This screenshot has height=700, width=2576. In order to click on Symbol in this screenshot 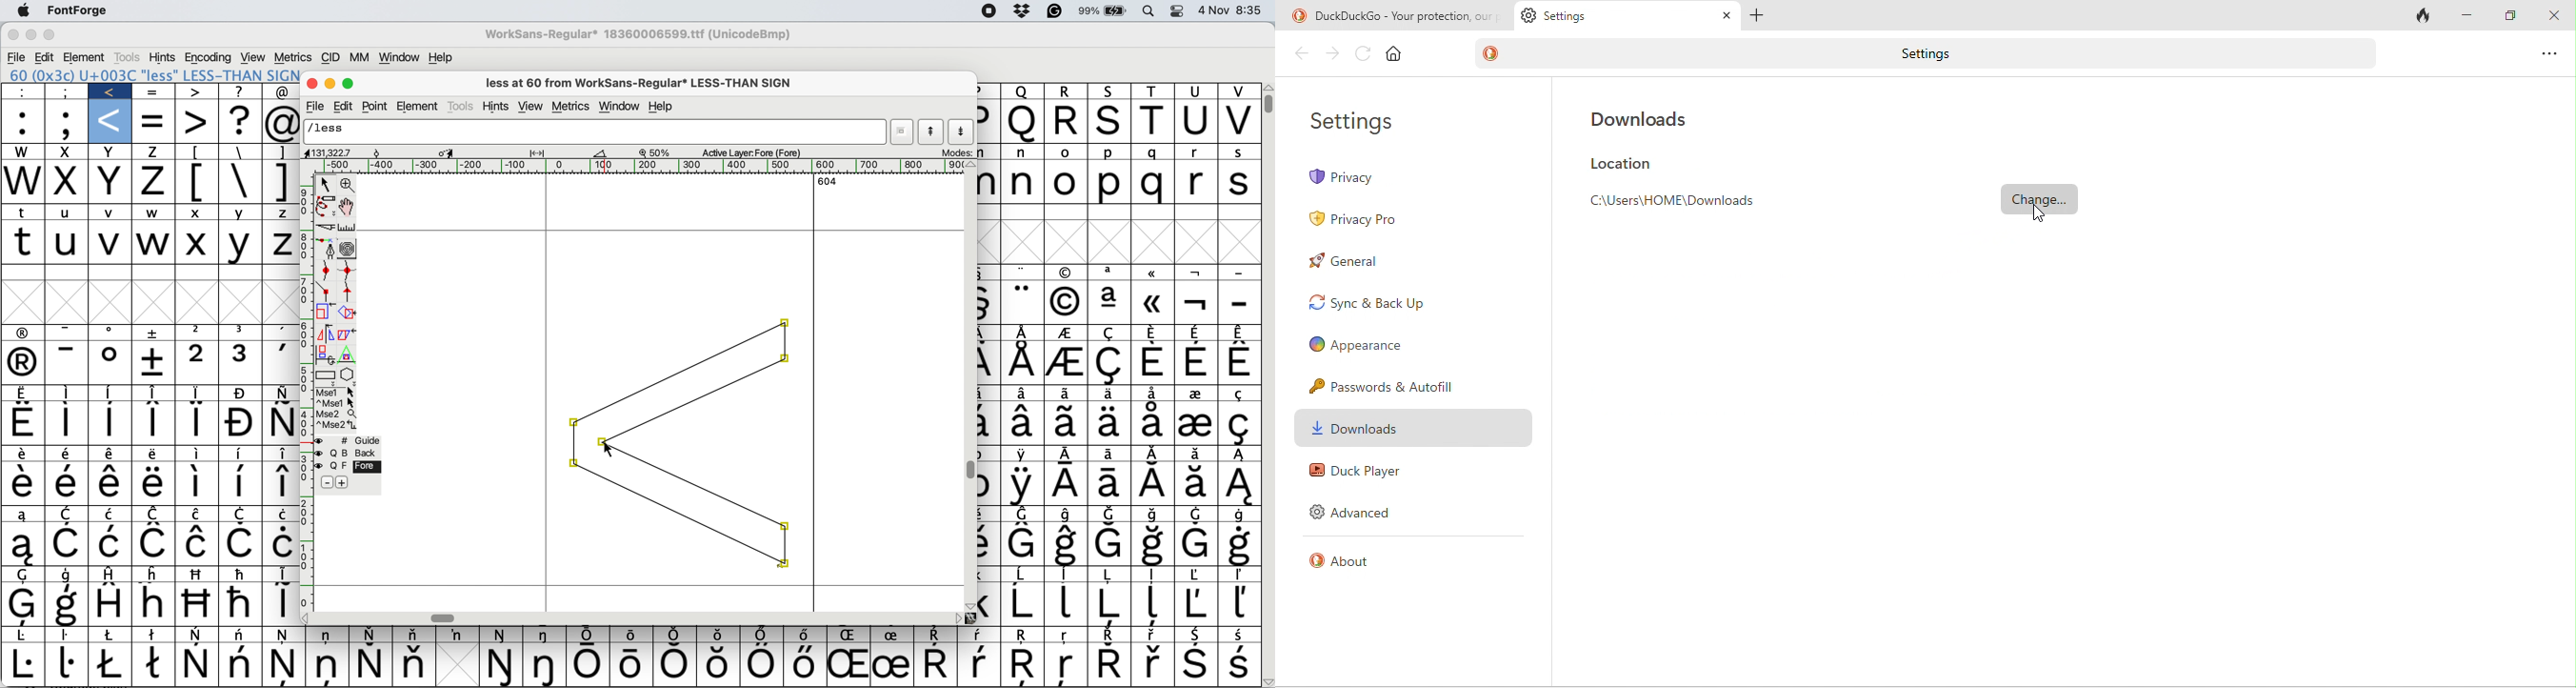, I will do `click(1066, 545)`.